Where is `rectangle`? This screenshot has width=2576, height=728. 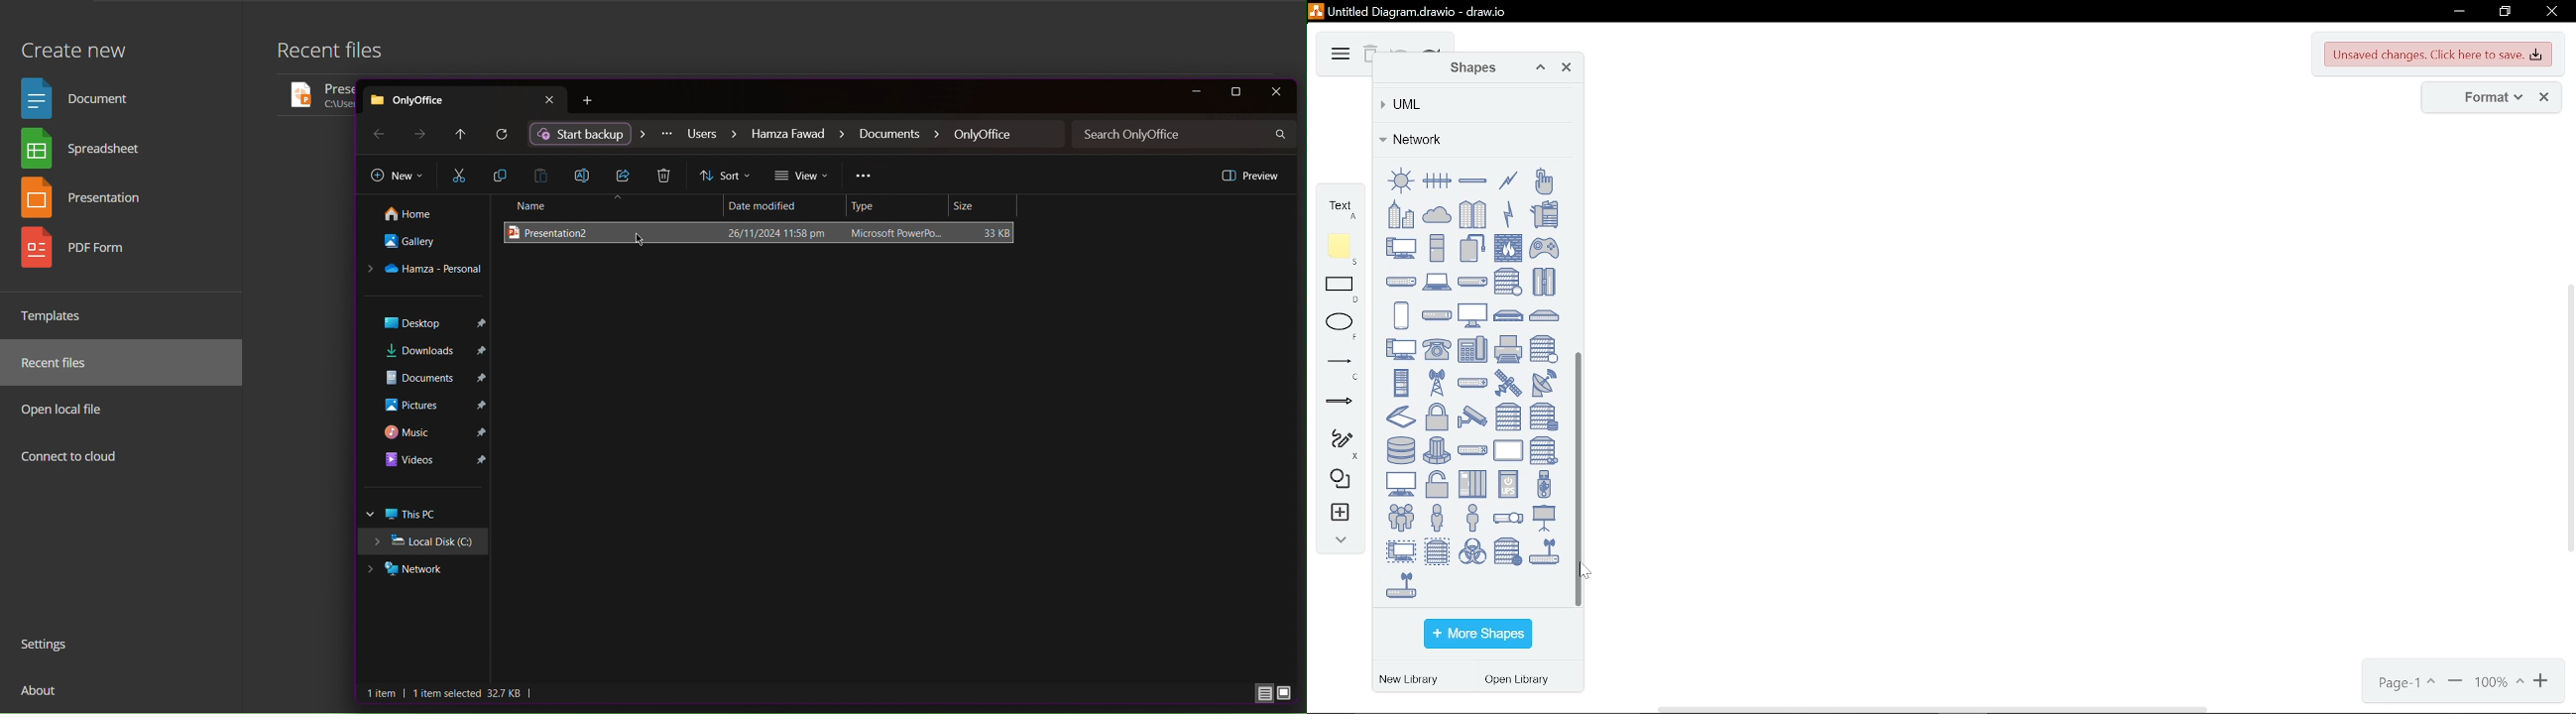
rectangle is located at coordinates (1343, 291).